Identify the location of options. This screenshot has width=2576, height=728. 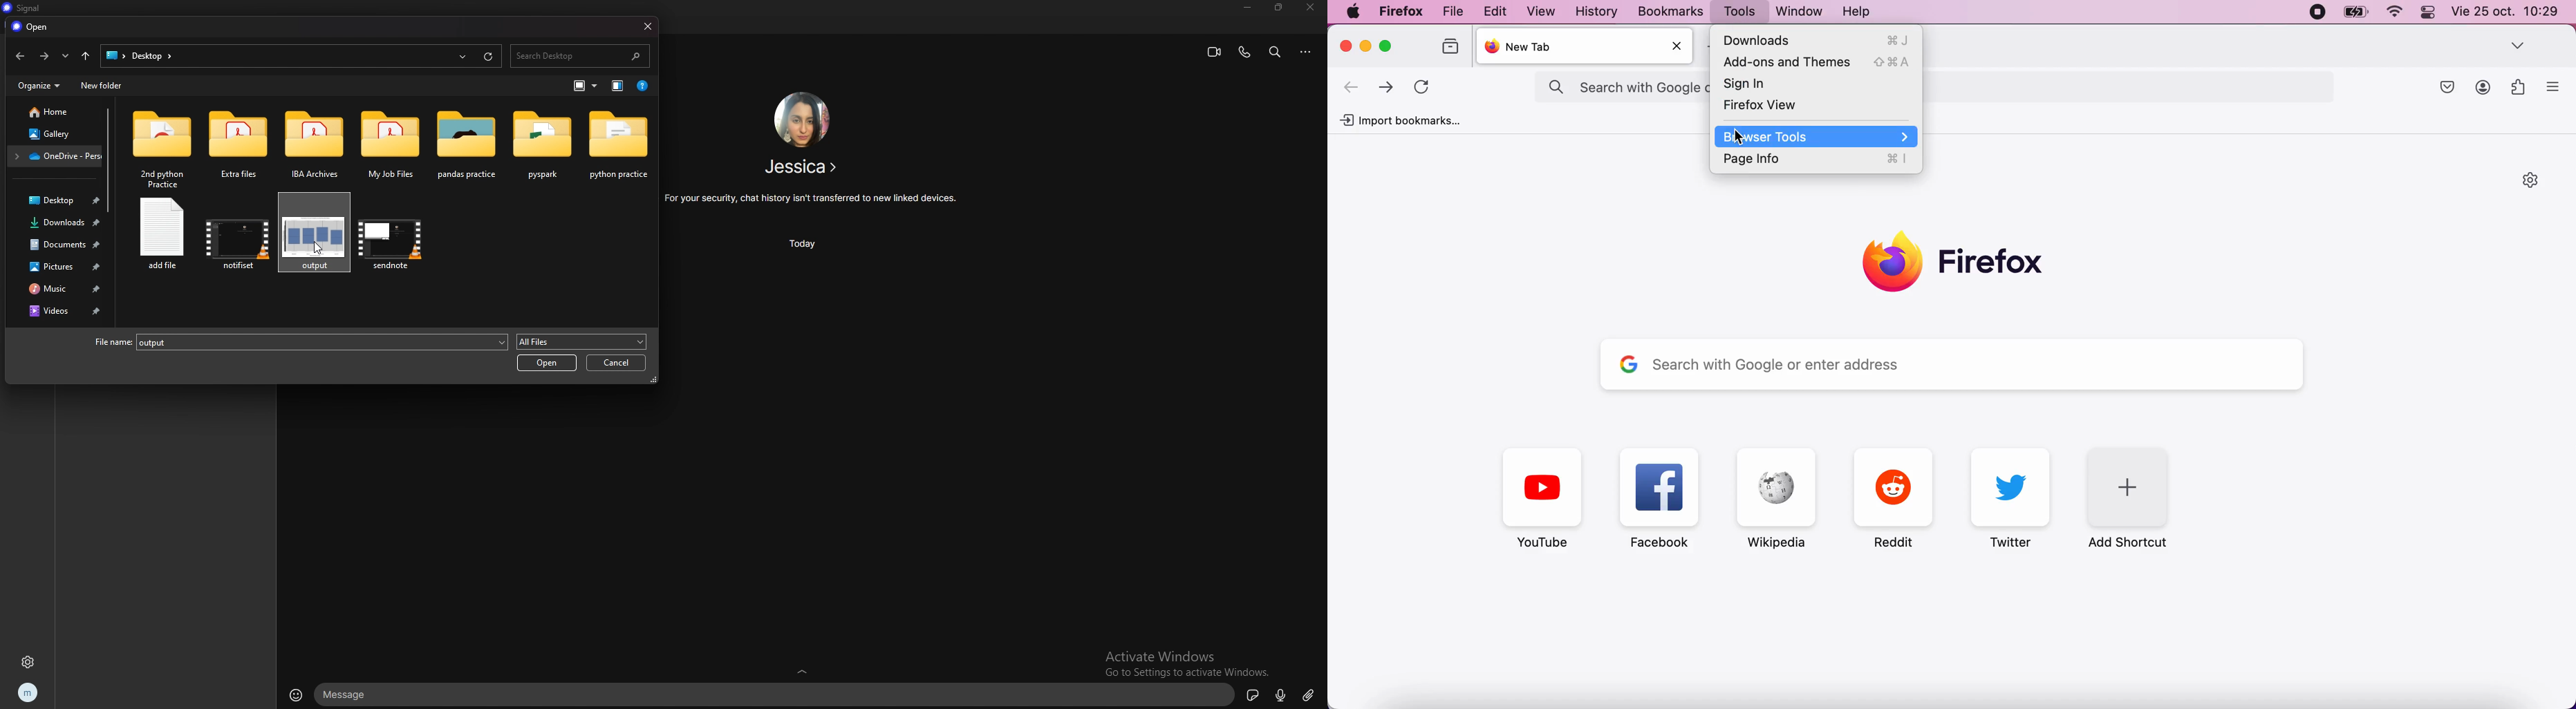
(1307, 52).